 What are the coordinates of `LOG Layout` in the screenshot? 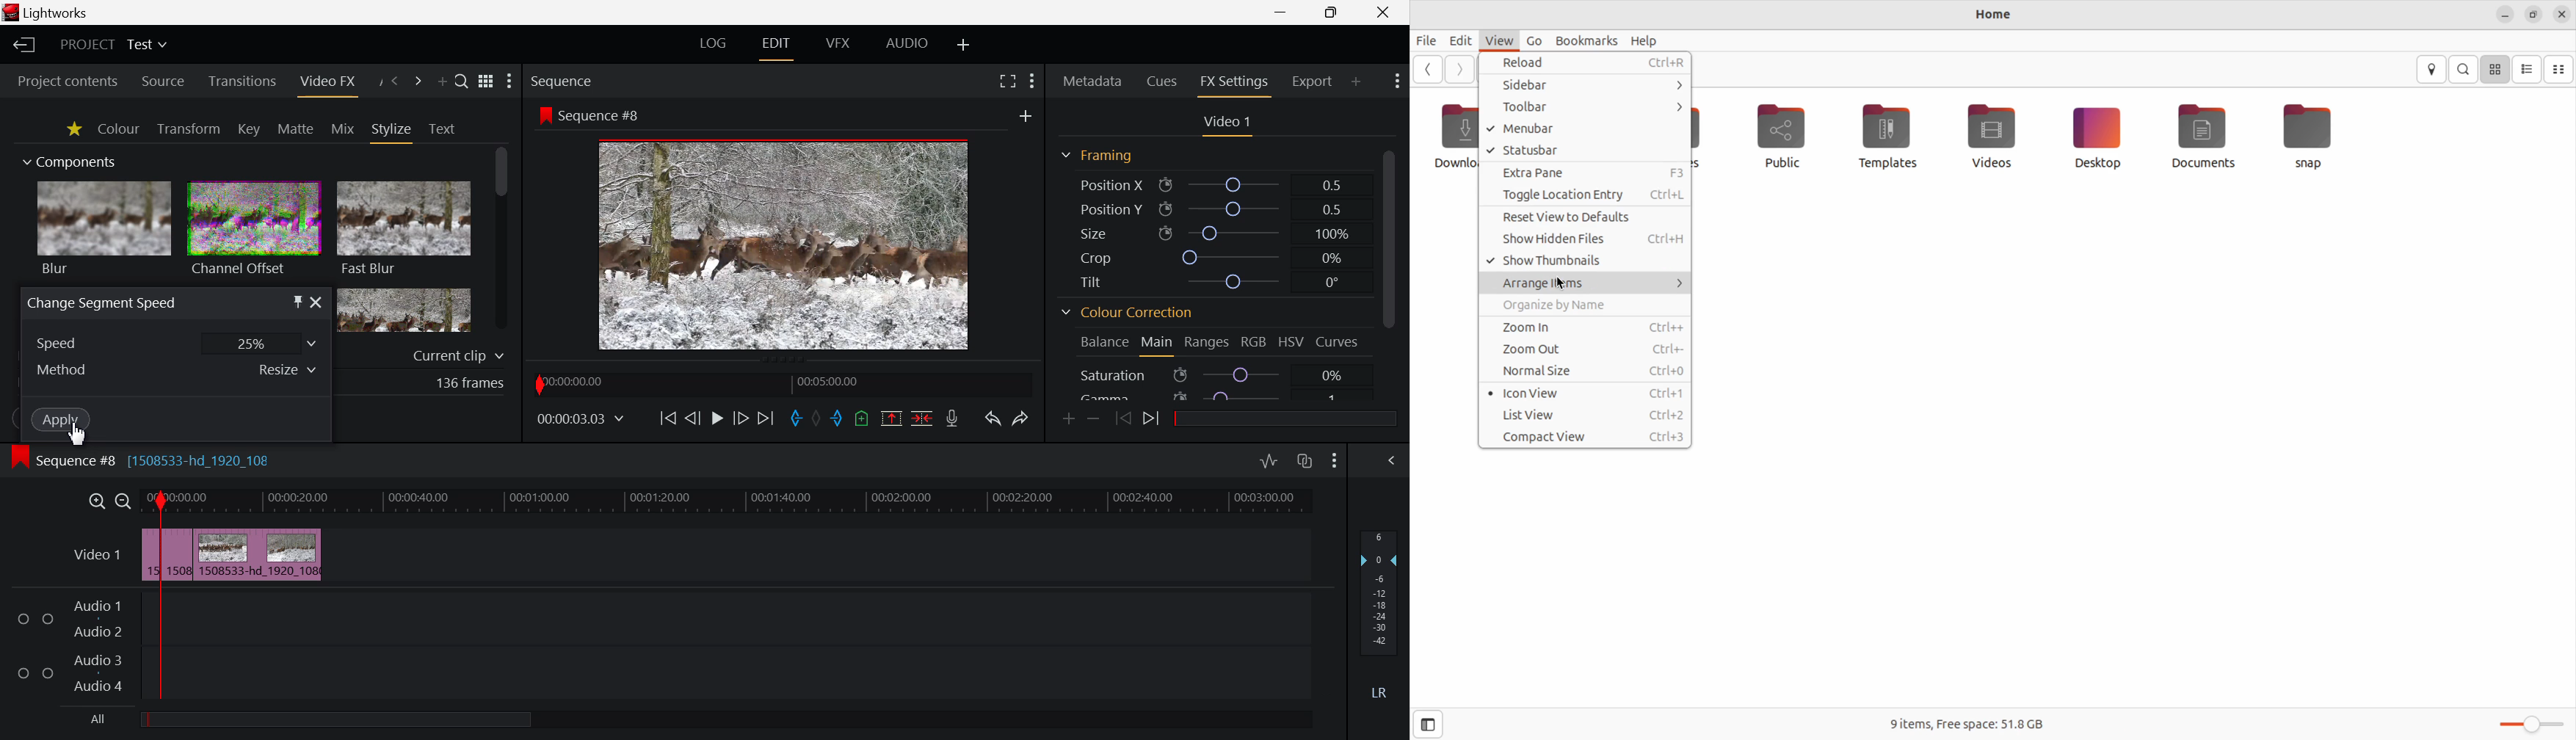 It's located at (714, 44).